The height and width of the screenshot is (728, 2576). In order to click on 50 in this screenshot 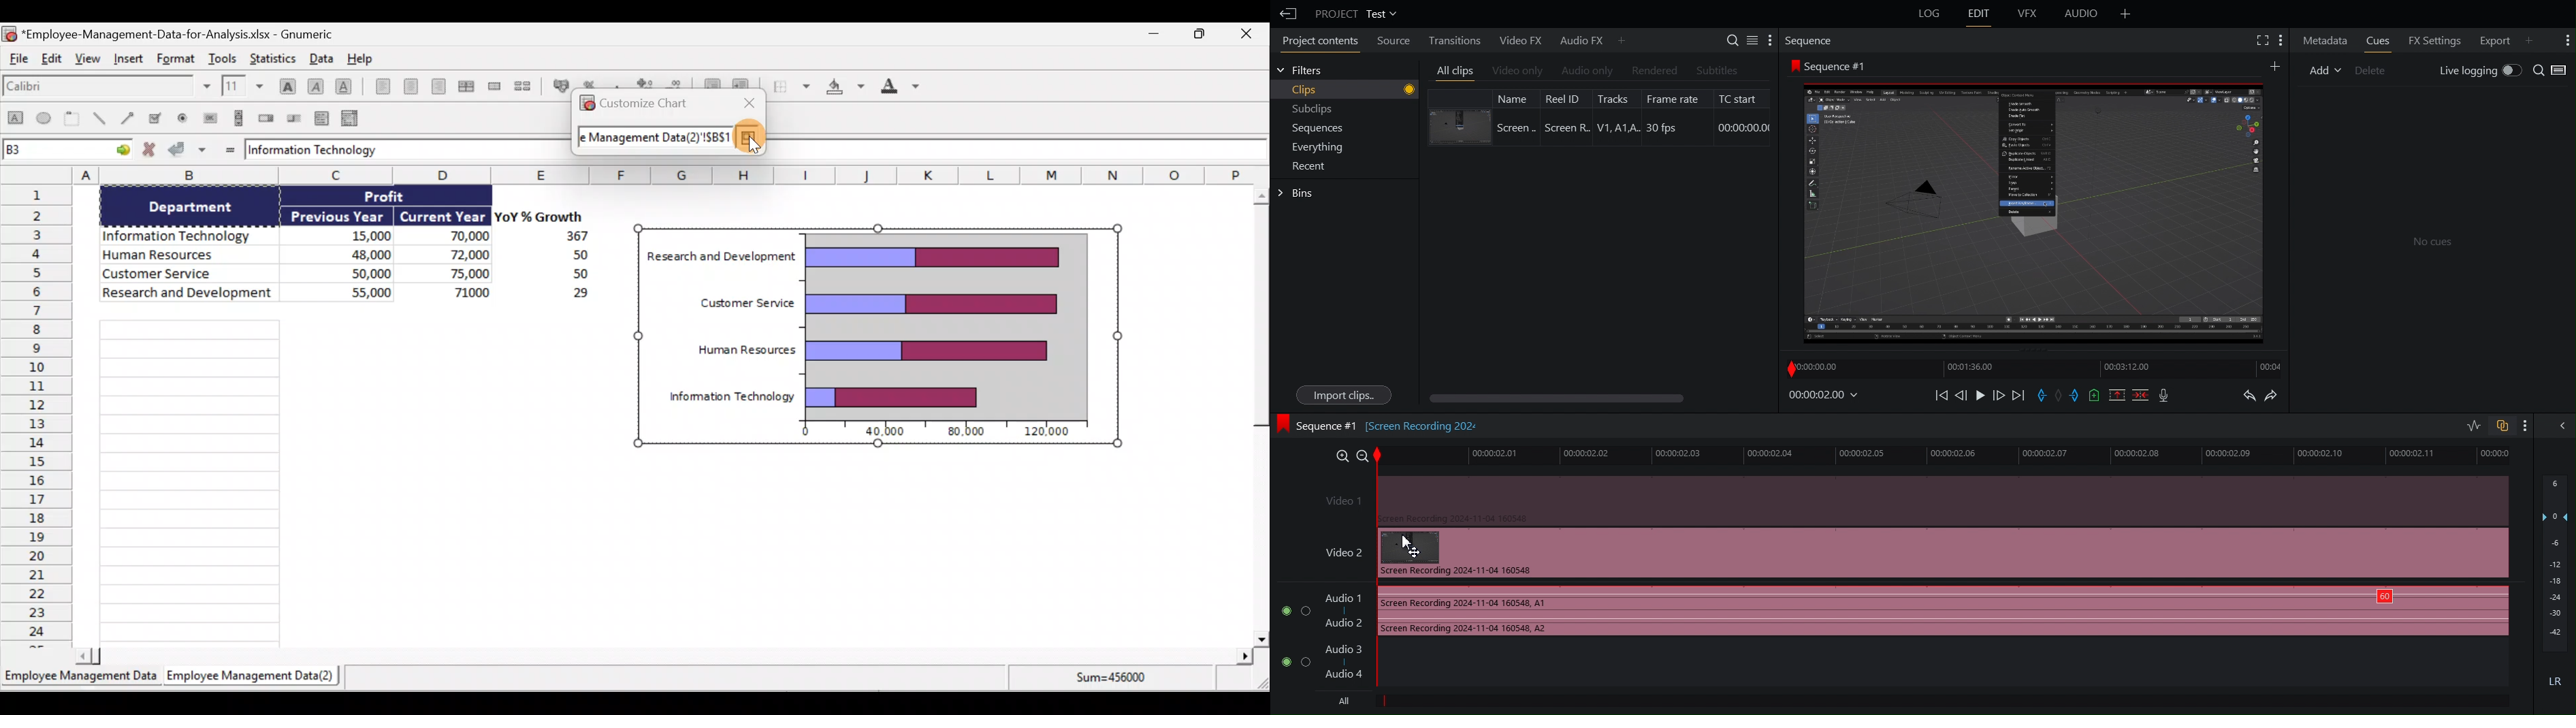, I will do `click(571, 275)`.